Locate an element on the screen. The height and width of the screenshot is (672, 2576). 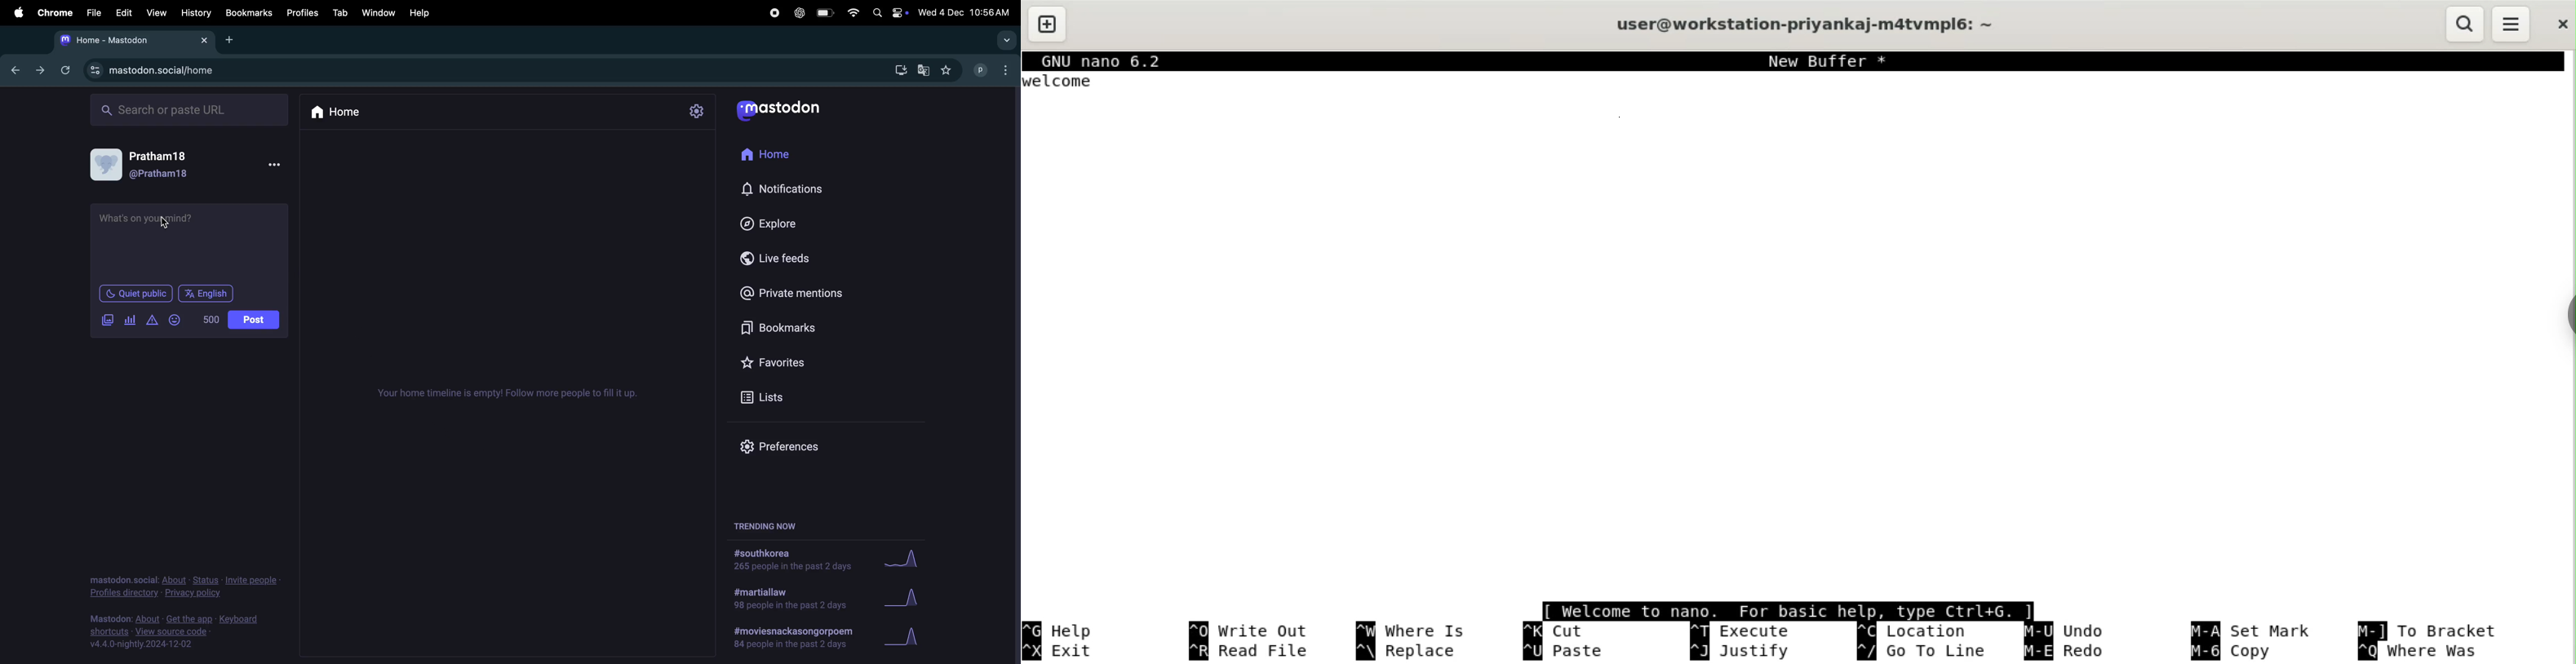
copy is located at coordinates (2237, 653).